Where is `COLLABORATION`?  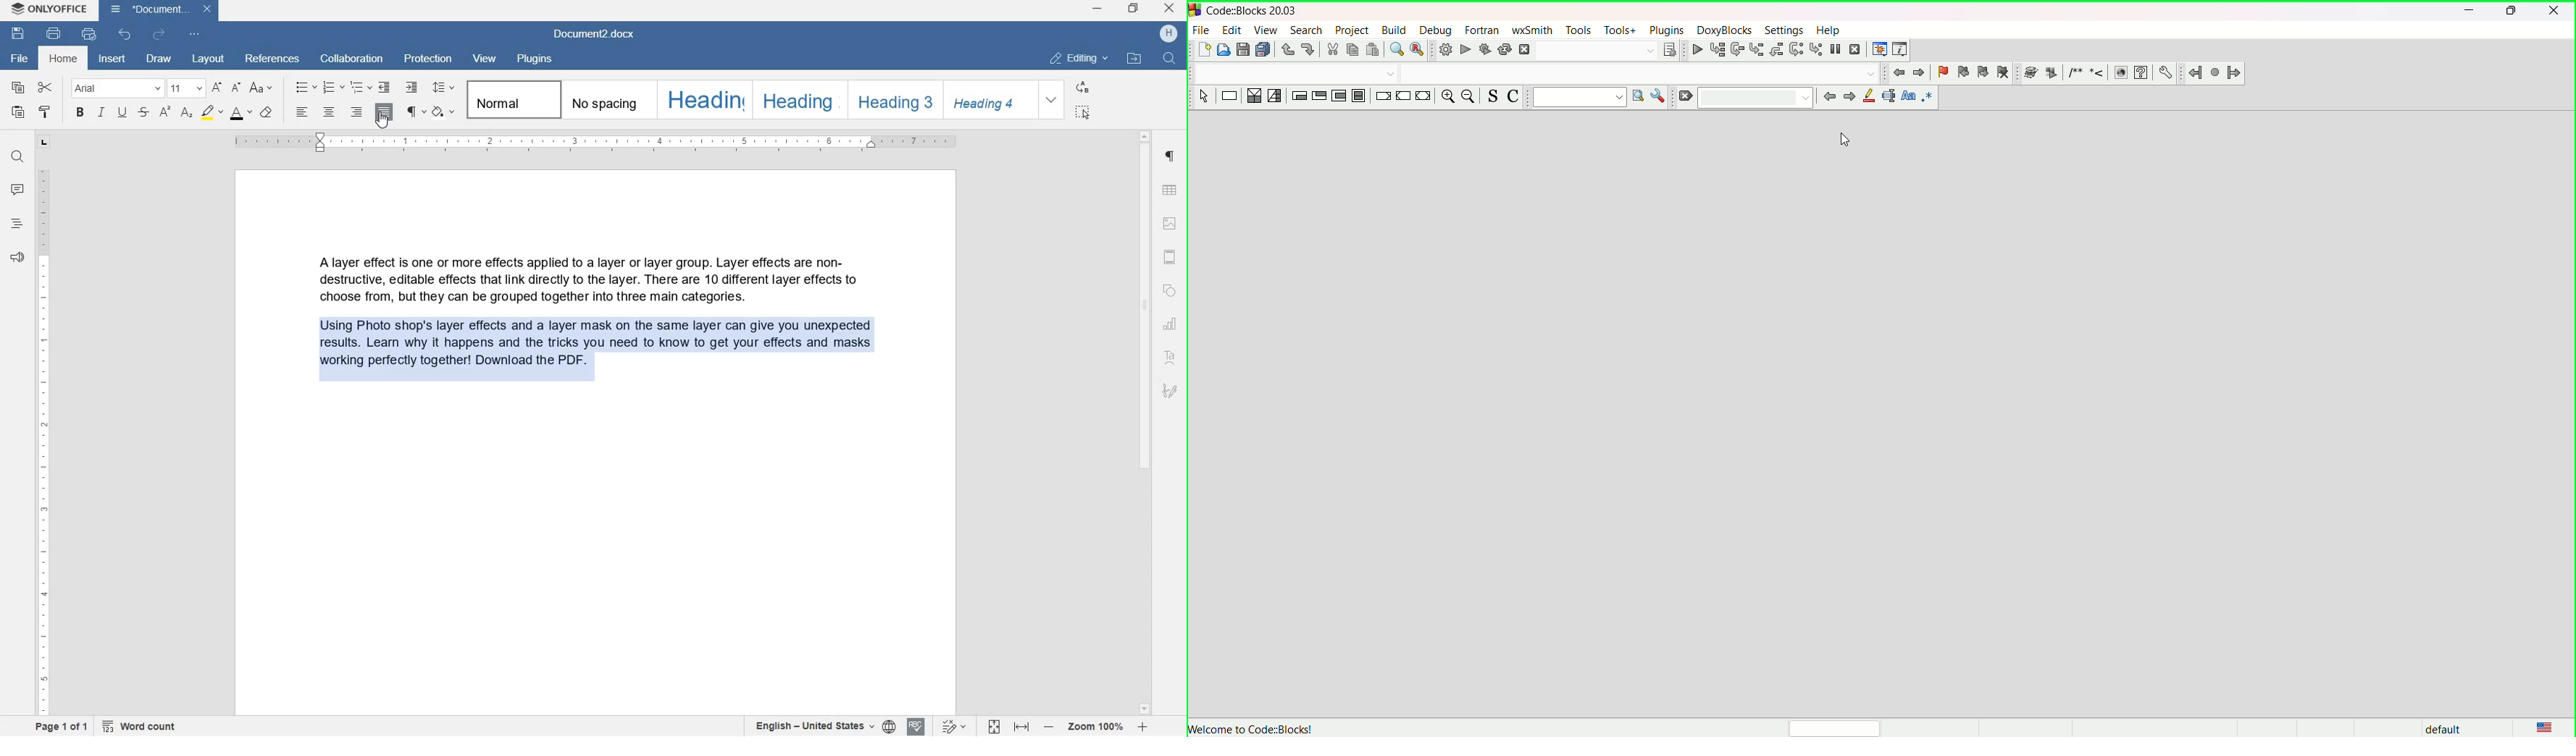
COLLABORATION is located at coordinates (352, 59).